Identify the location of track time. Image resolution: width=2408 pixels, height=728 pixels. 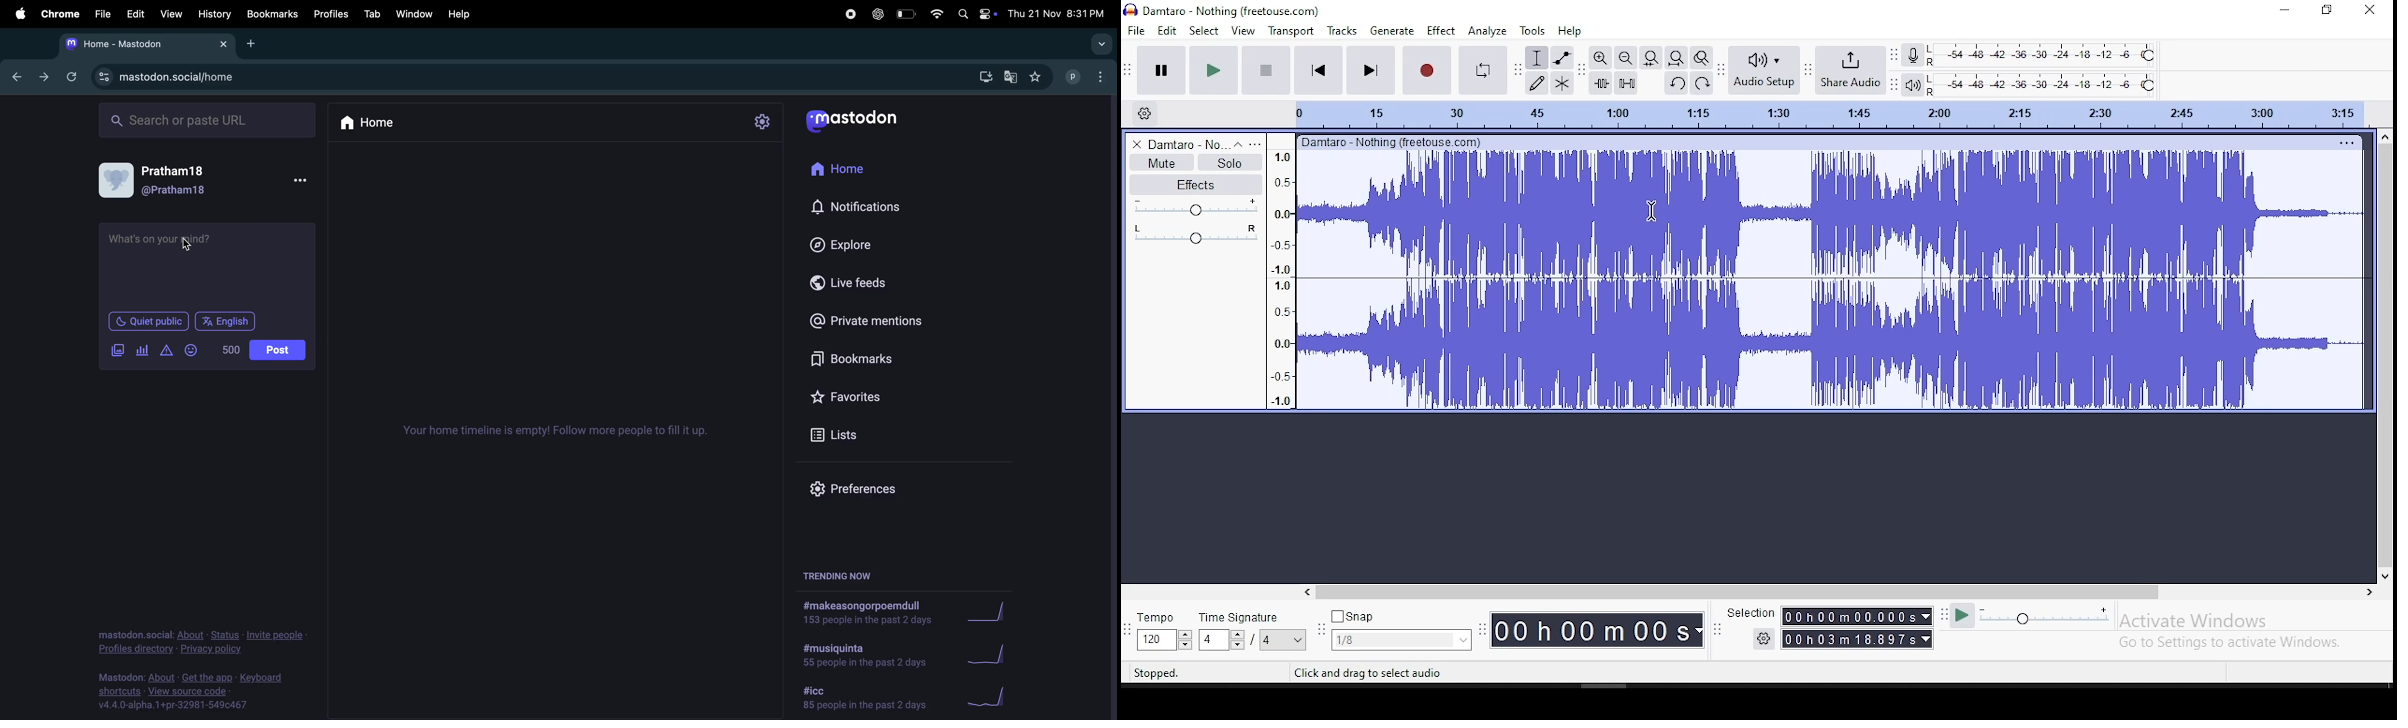
(1828, 112).